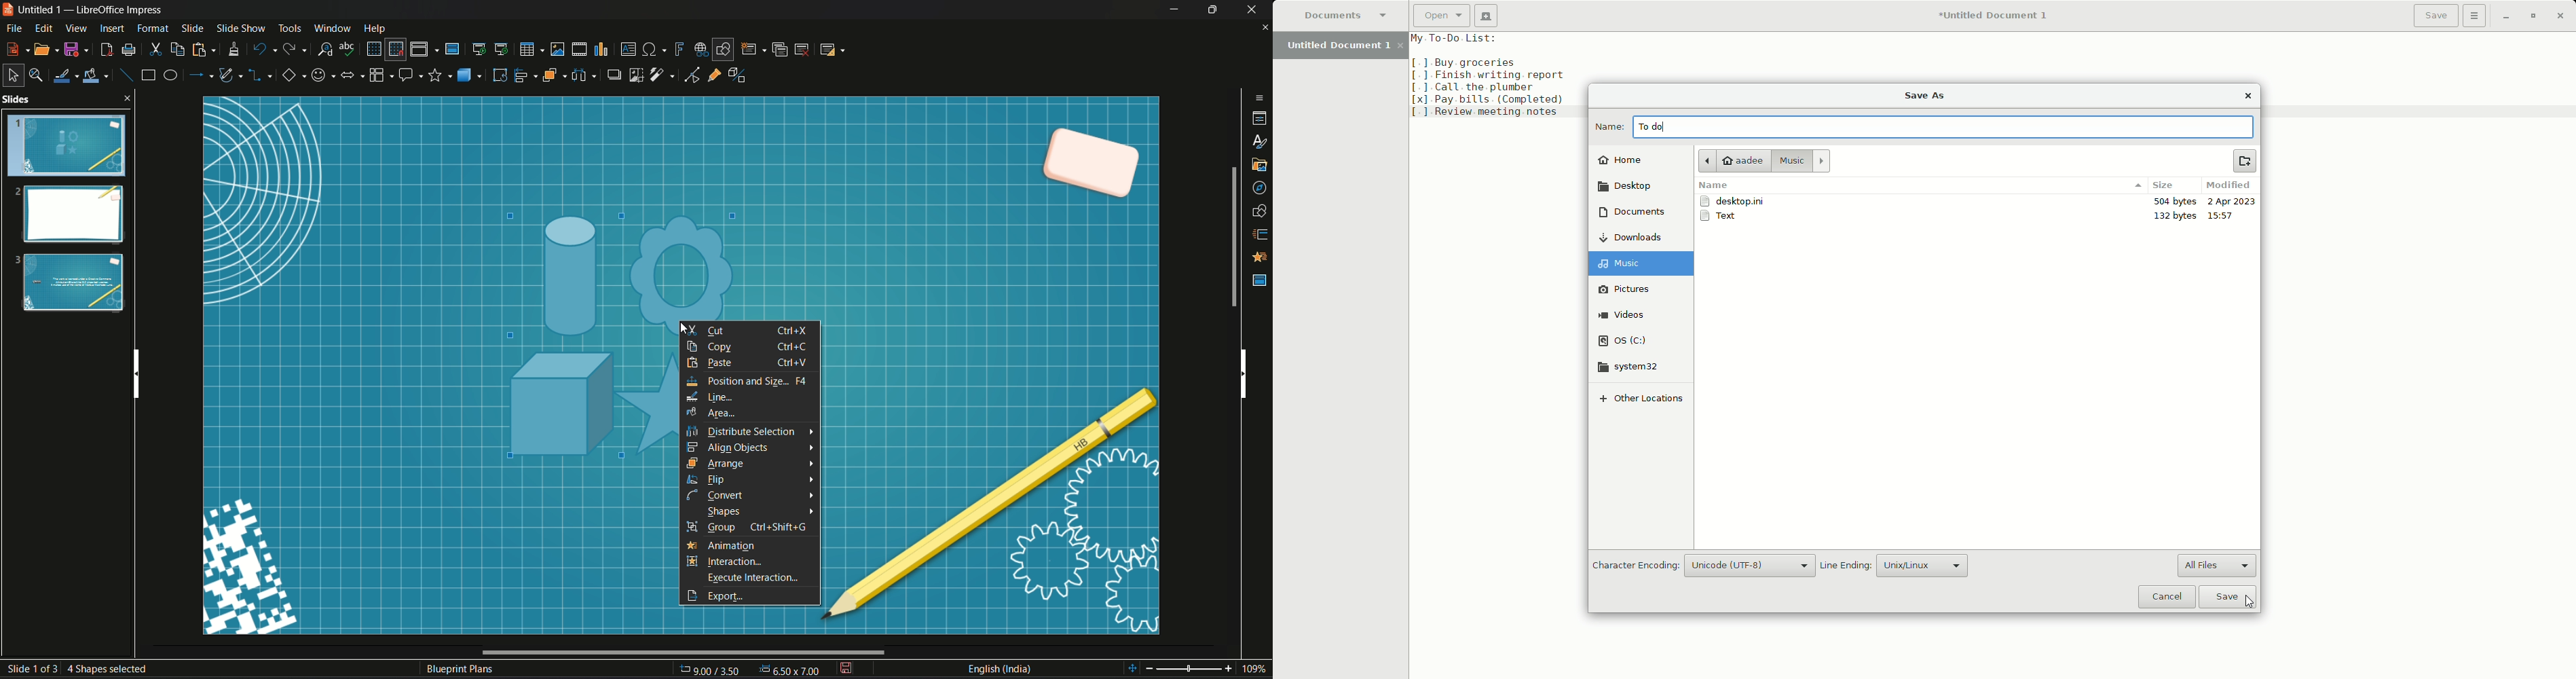 The height and width of the screenshot is (700, 2576). What do you see at coordinates (1346, 14) in the screenshot?
I see `Documents` at bounding box center [1346, 14].